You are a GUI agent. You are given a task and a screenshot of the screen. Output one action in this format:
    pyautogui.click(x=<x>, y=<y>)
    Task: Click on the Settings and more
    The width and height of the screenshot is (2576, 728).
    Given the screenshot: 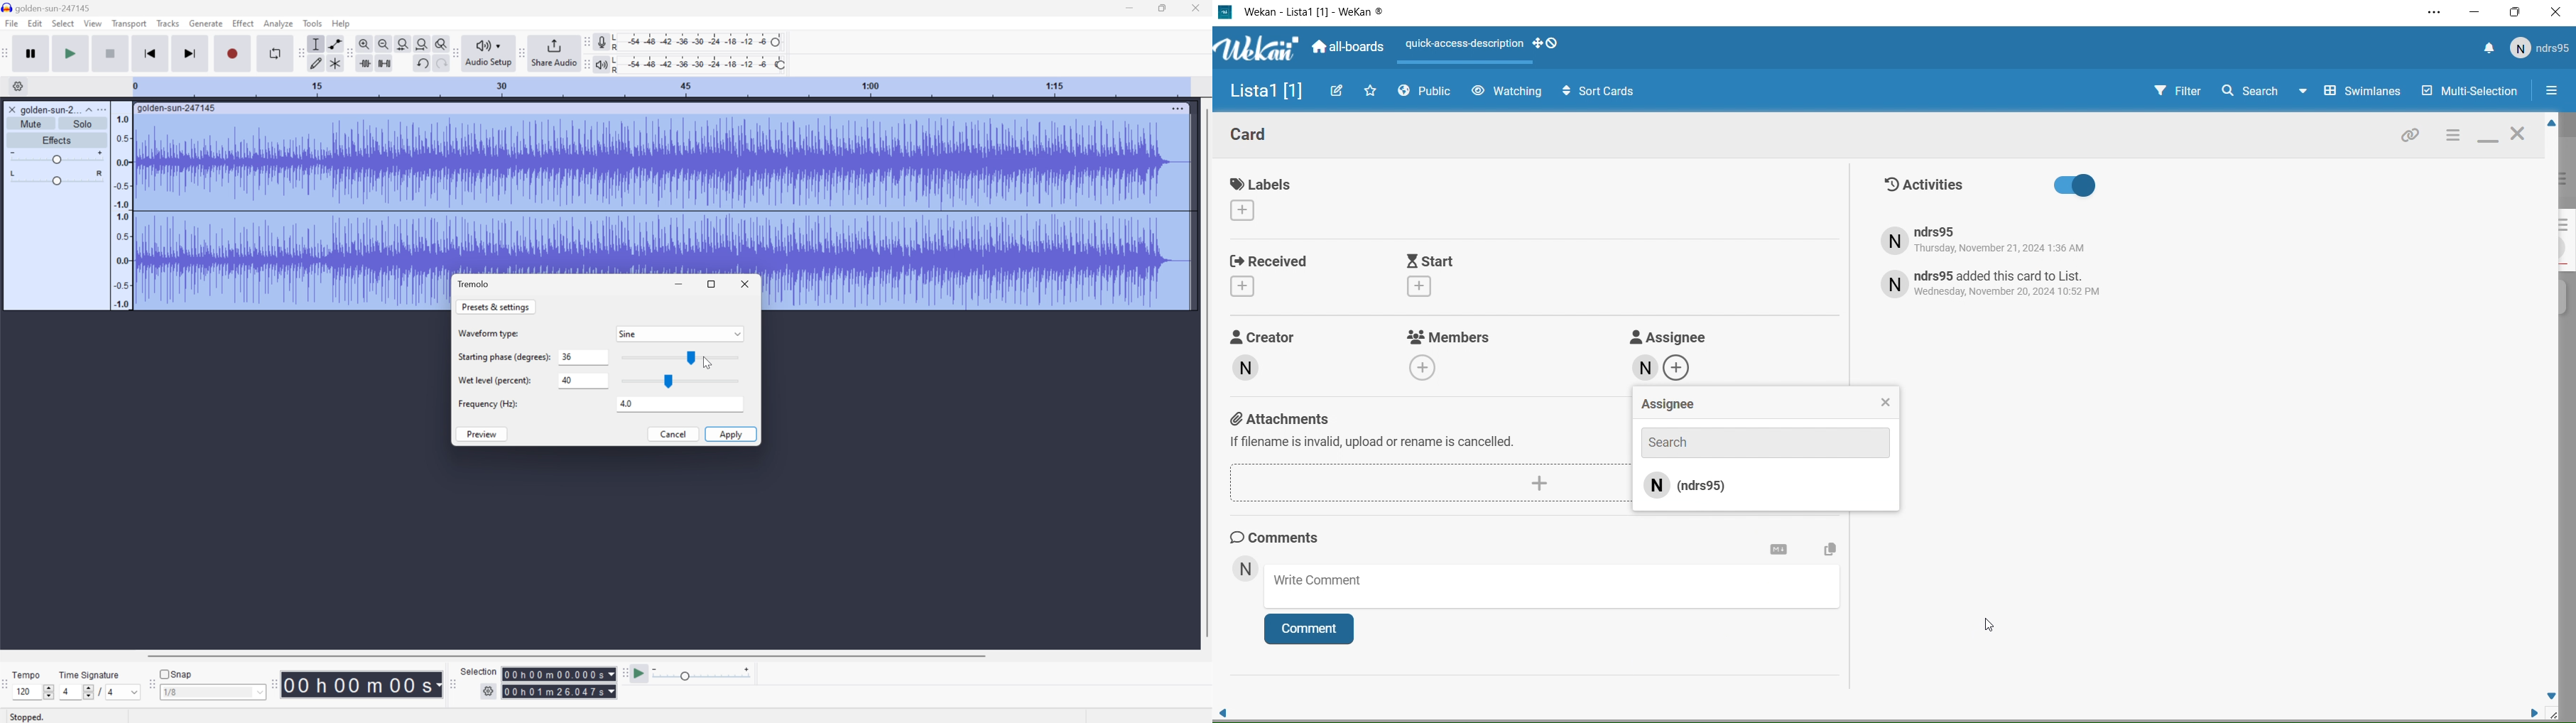 What is the action you would take?
    pyautogui.click(x=2433, y=13)
    